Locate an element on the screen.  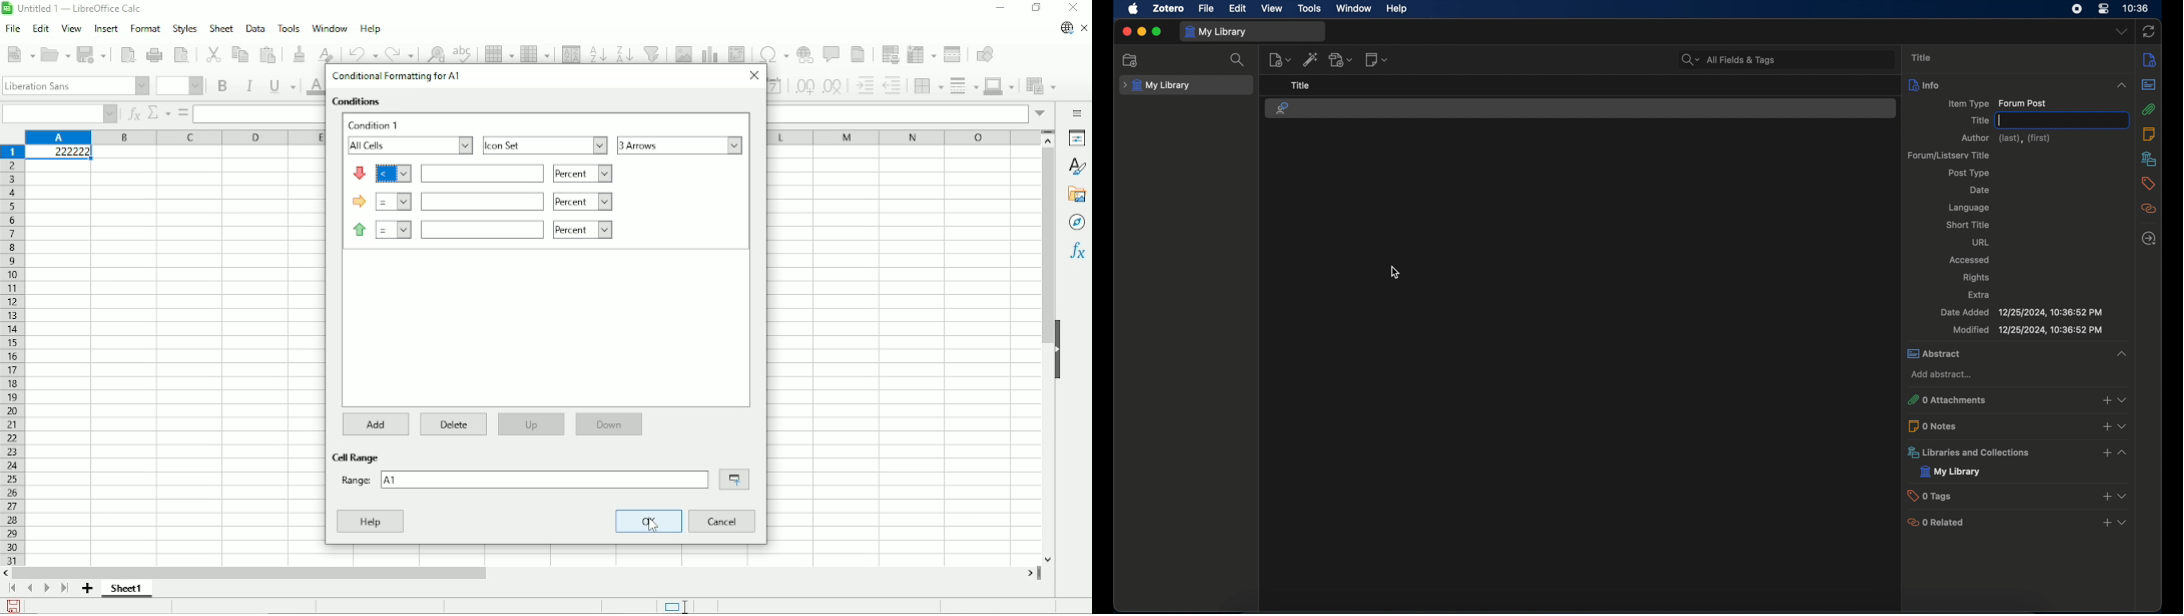
cursor is located at coordinates (653, 525).